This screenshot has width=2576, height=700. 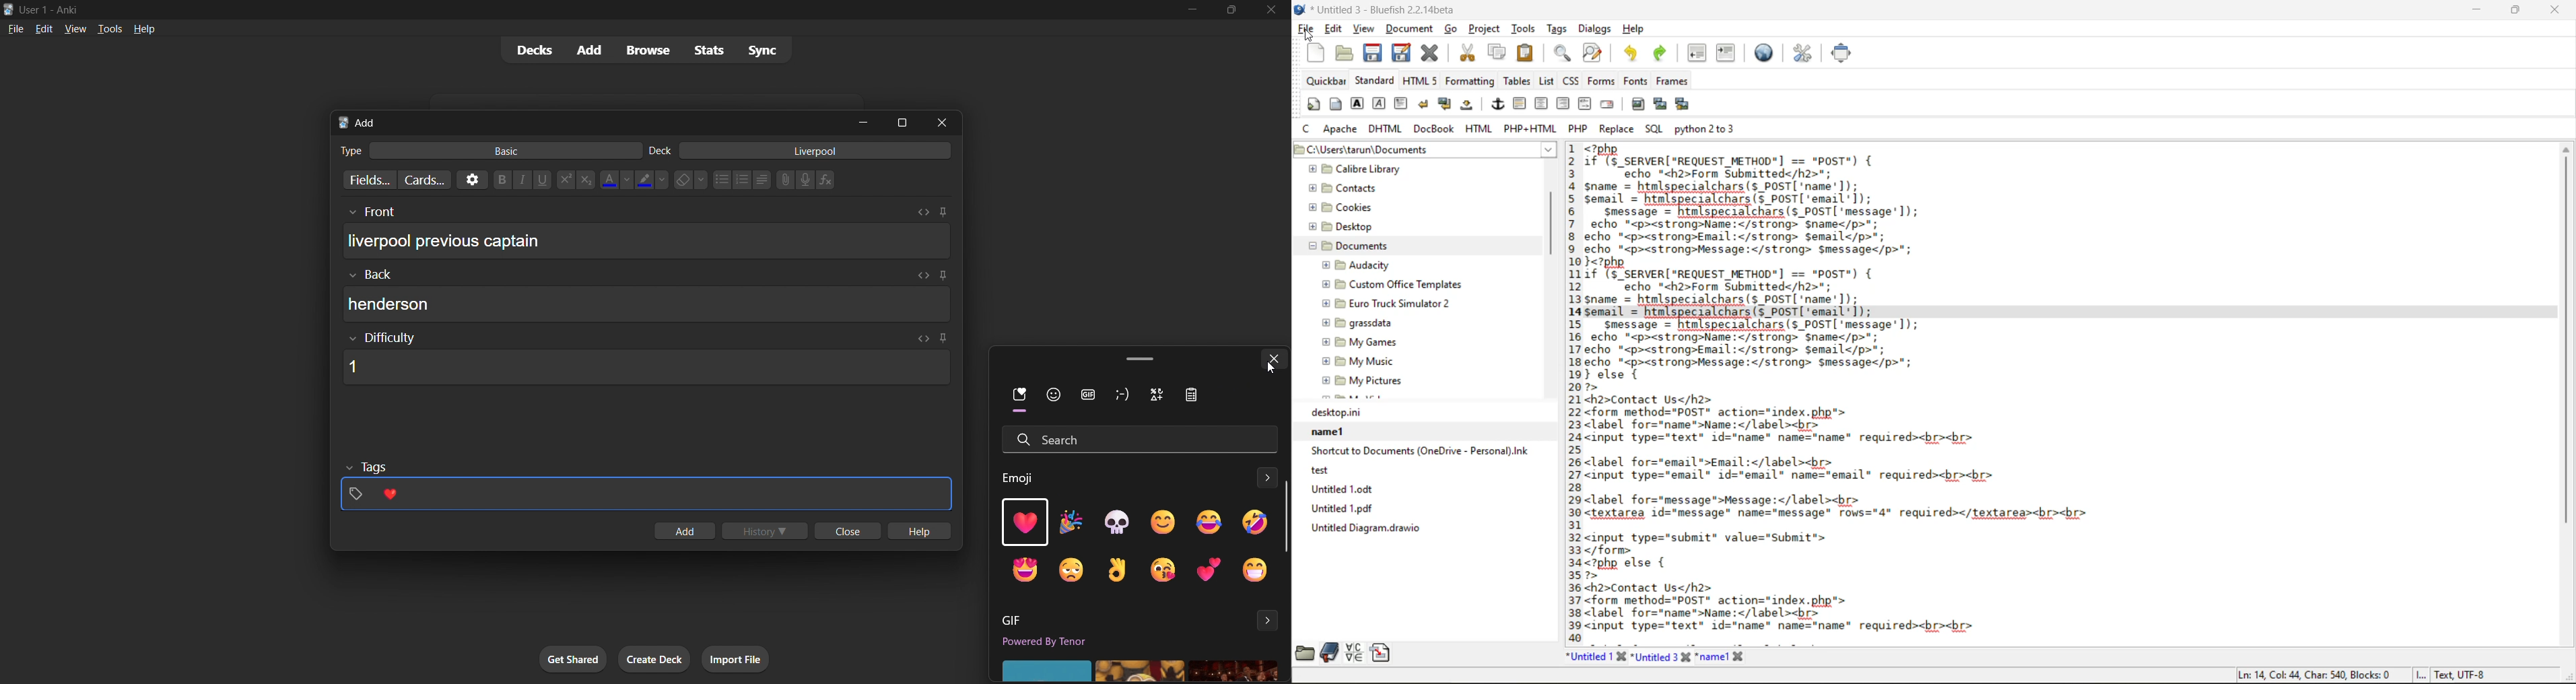 What do you see at coordinates (1068, 643) in the screenshot?
I see `Powered by Tenor` at bounding box center [1068, 643].